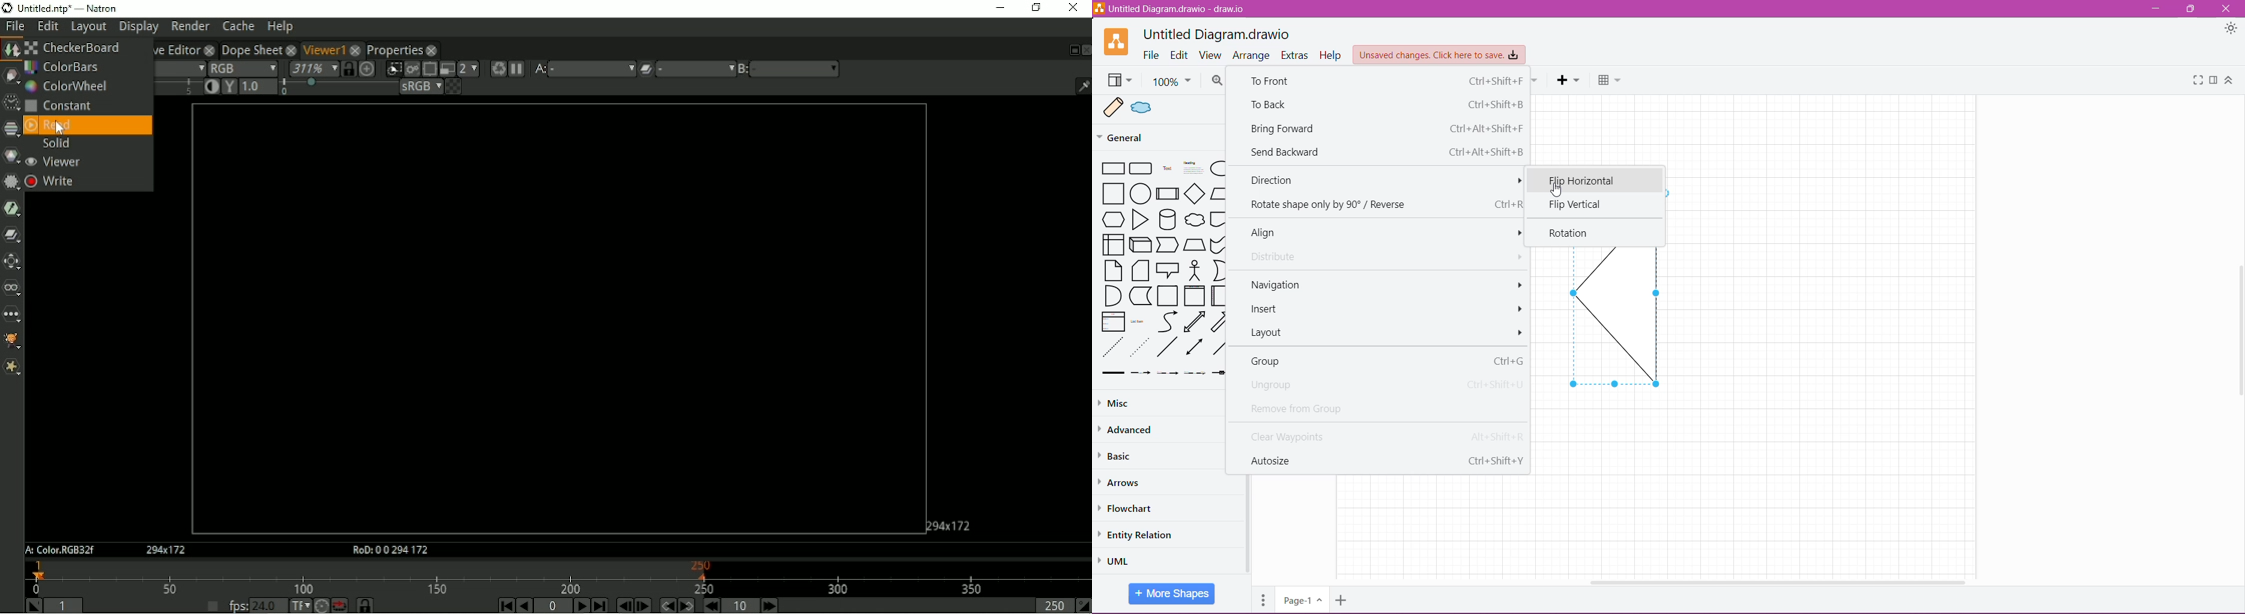 The image size is (2268, 616). Describe the element at coordinates (1173, 594) in the screenshot. I see `More Shapes` at that location.